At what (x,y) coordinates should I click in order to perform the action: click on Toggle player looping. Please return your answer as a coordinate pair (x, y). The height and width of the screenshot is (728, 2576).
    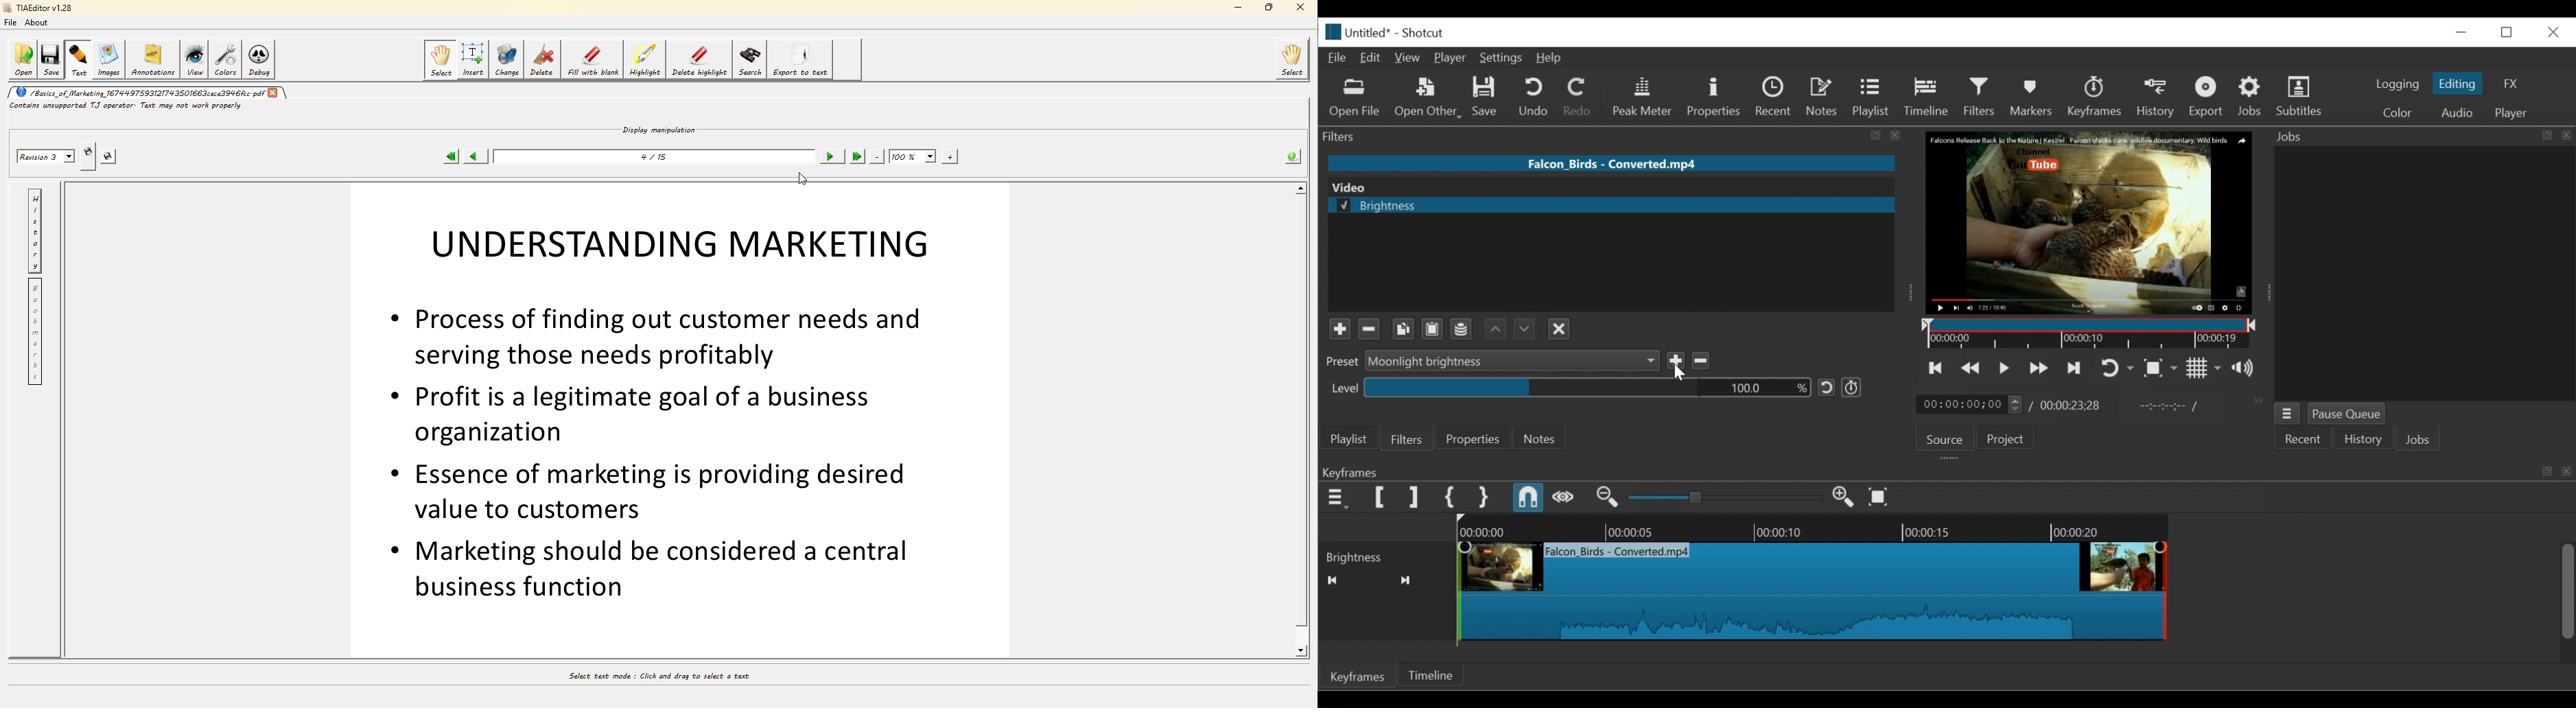
    Looking at the image, I should click on (2115, 369).